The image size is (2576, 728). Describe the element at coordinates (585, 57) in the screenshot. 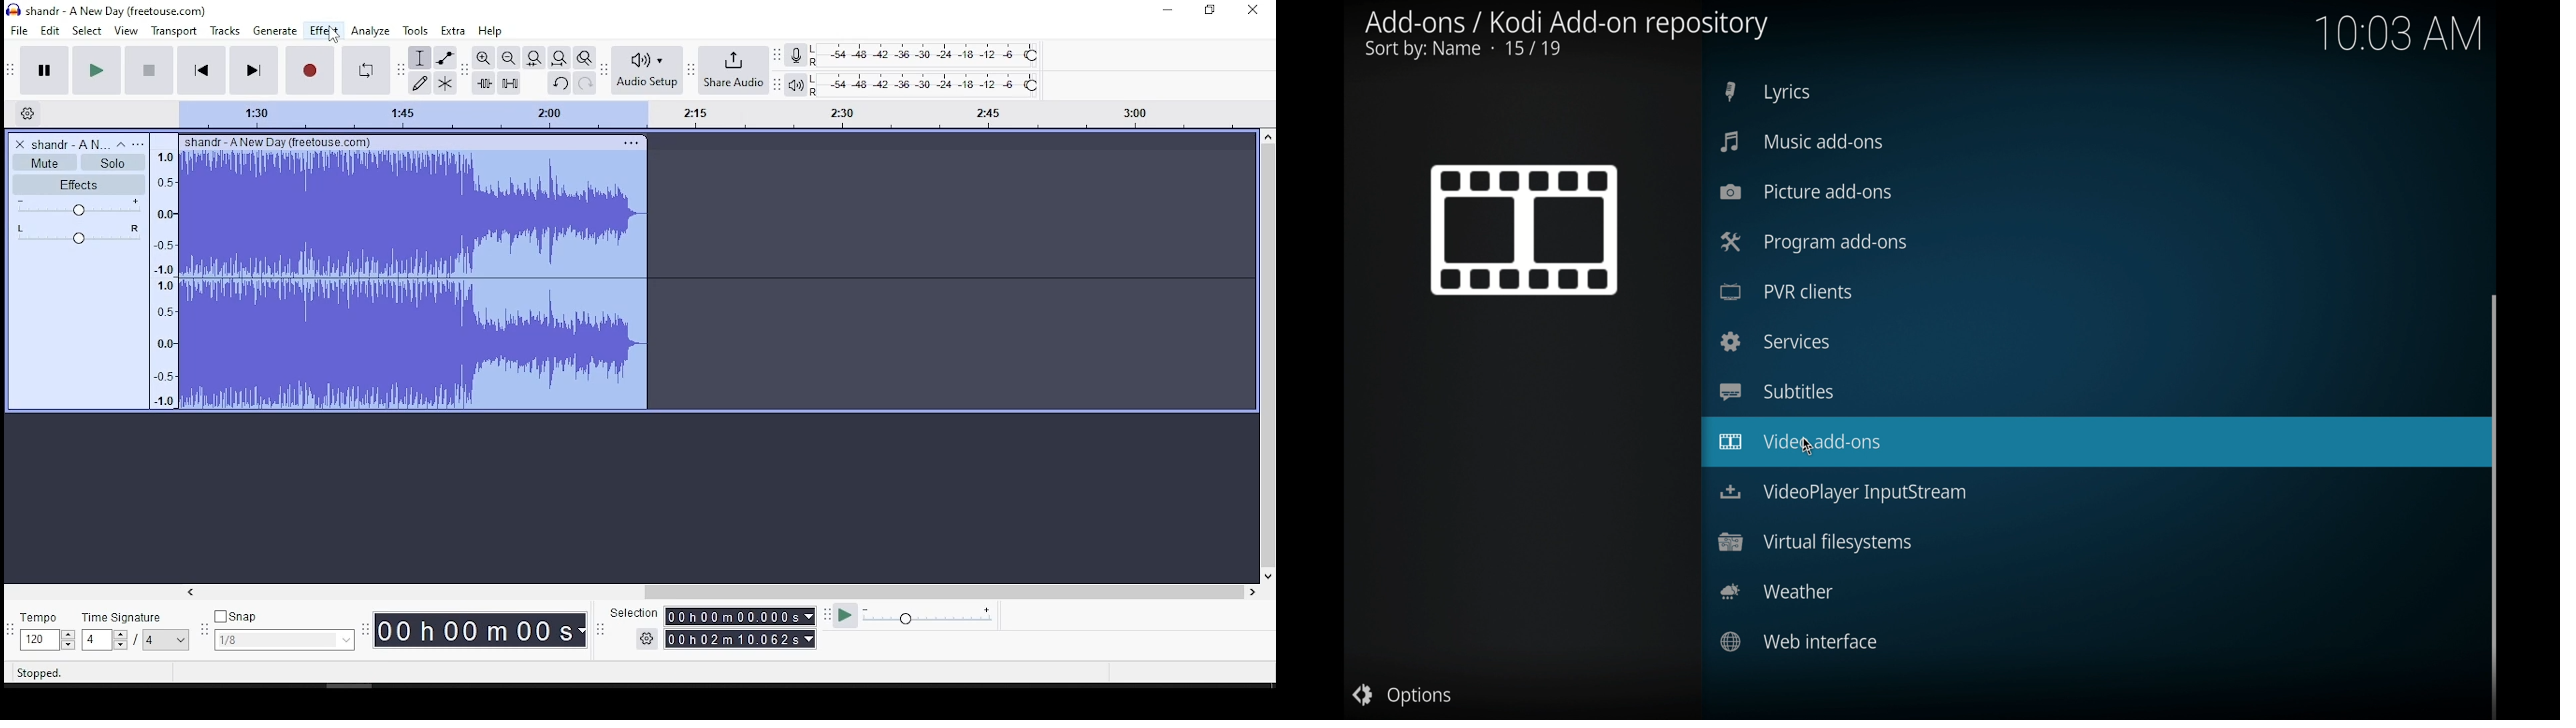

I see `zoom toggle` at that location.